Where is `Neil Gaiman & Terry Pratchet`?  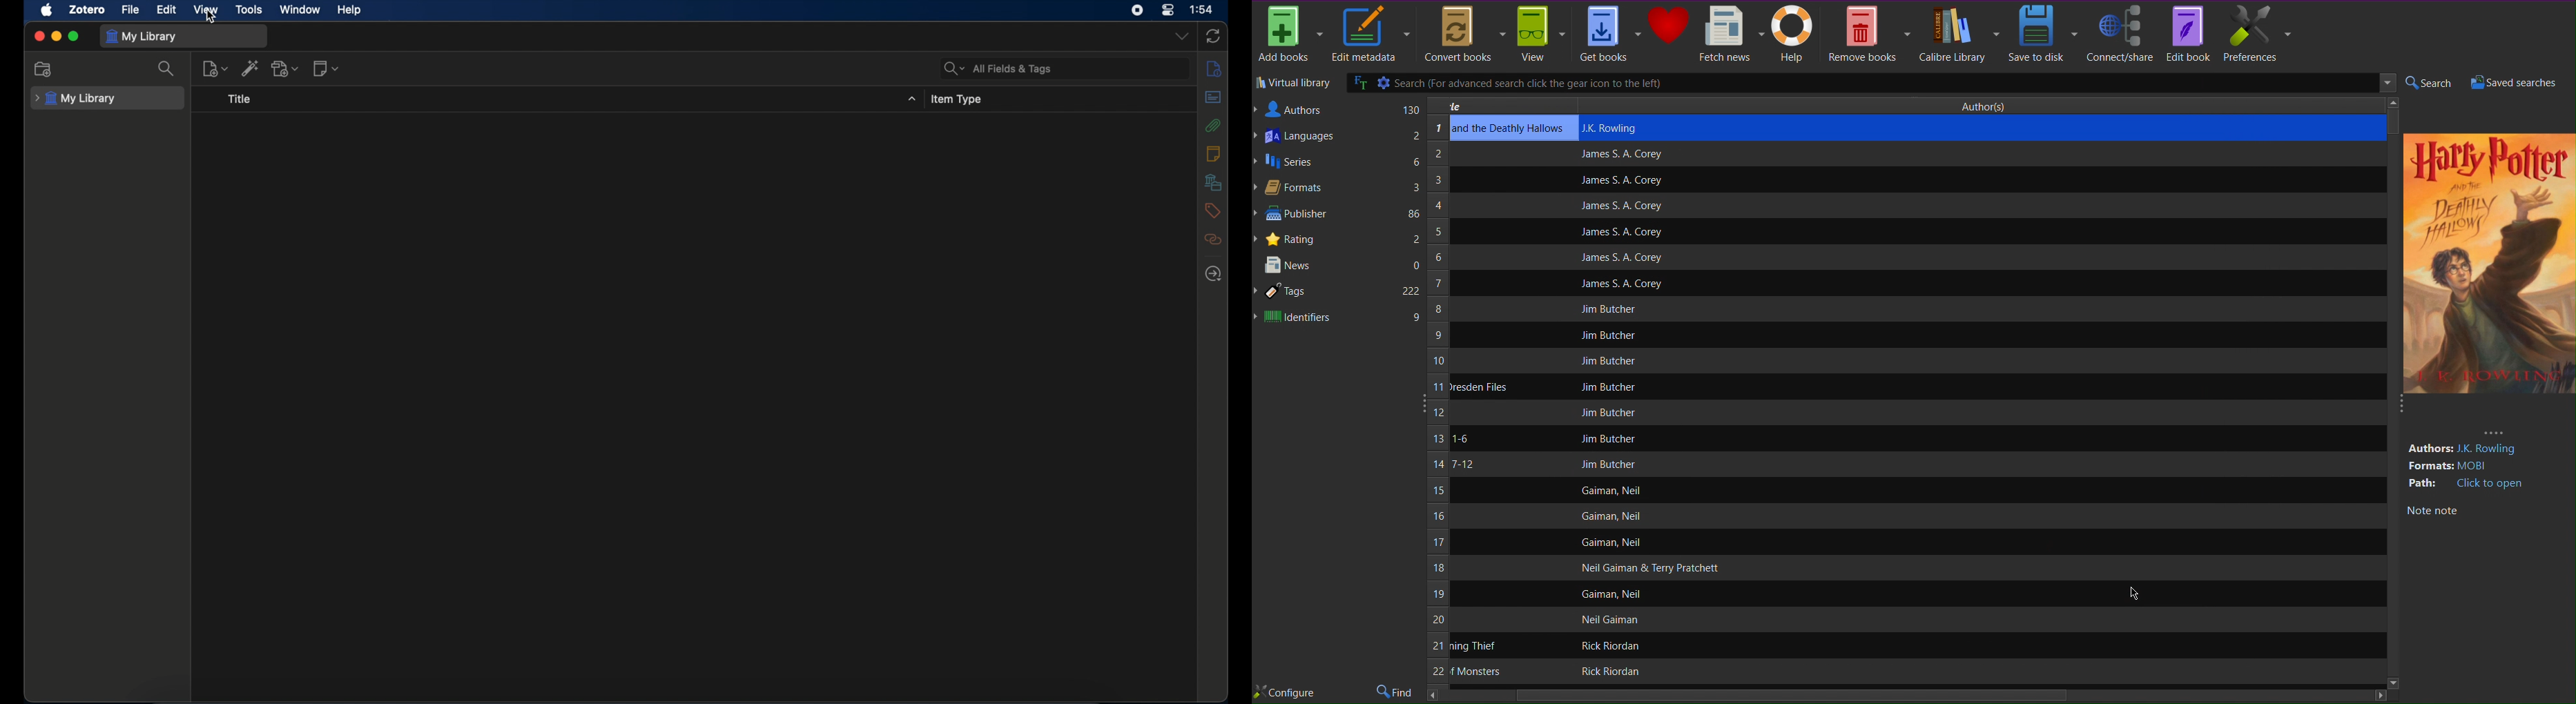 Neil Gaiman & Terry Pratchet is located at coordinates (1647, 568).